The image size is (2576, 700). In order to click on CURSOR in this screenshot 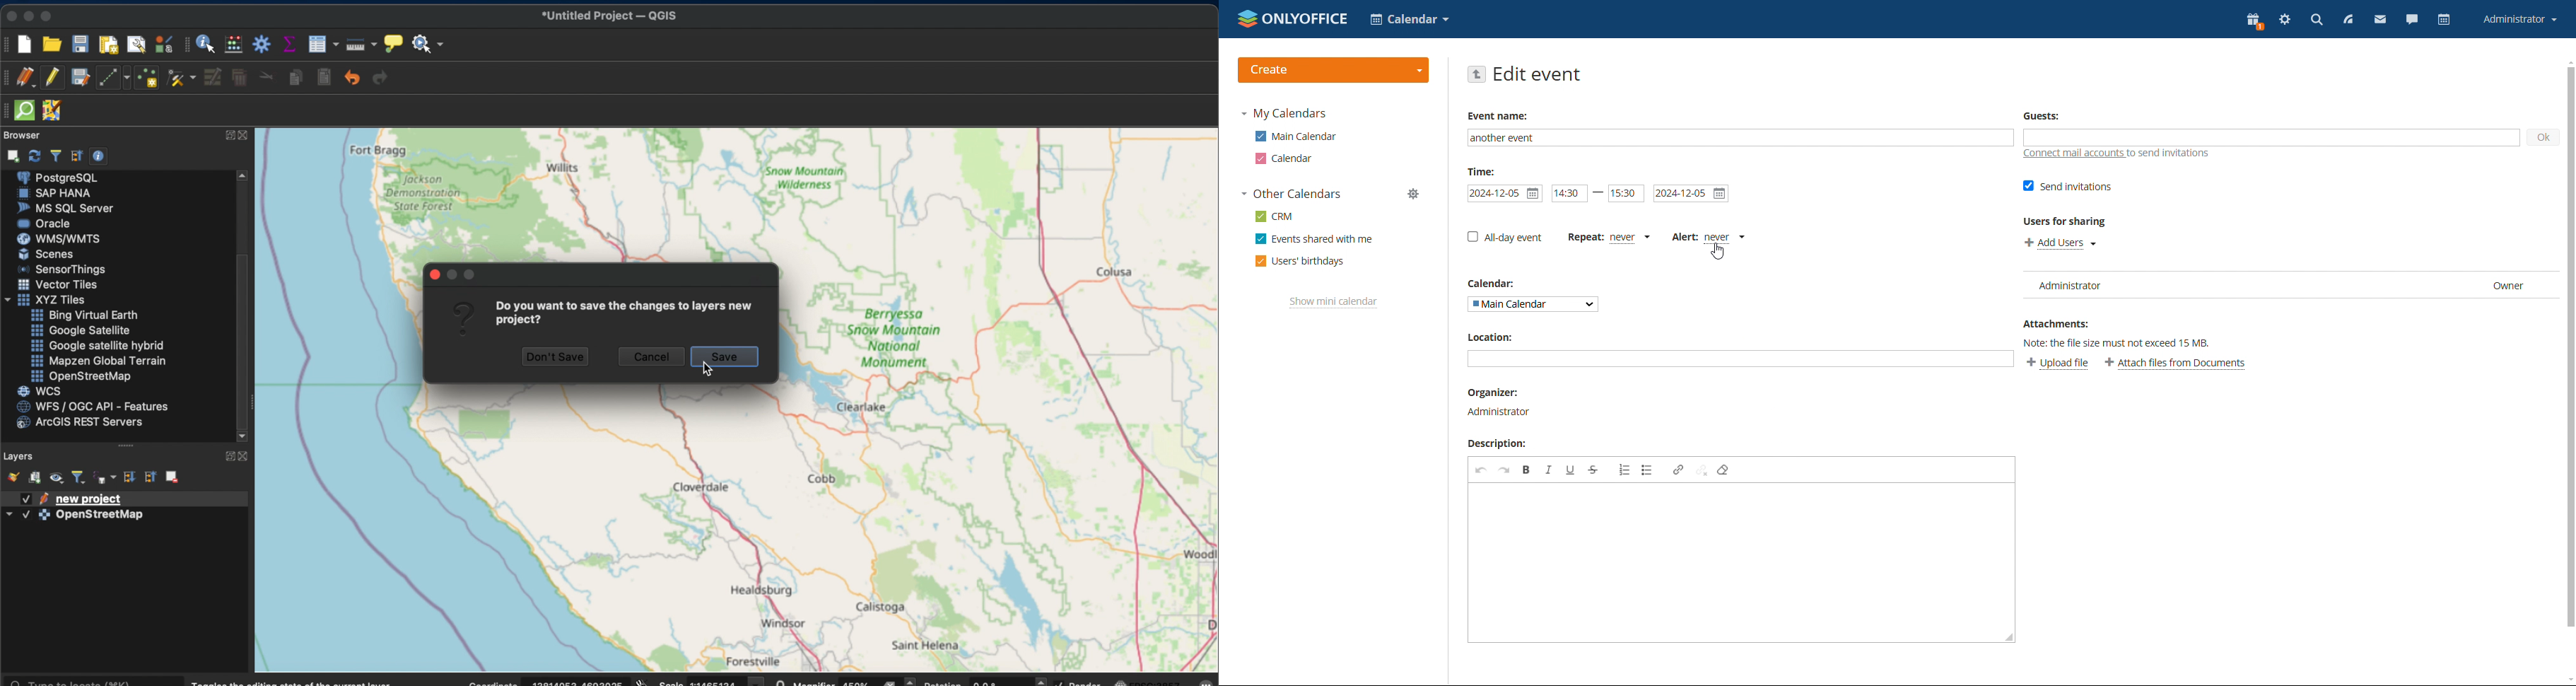, I will do `click(710, 370)`.